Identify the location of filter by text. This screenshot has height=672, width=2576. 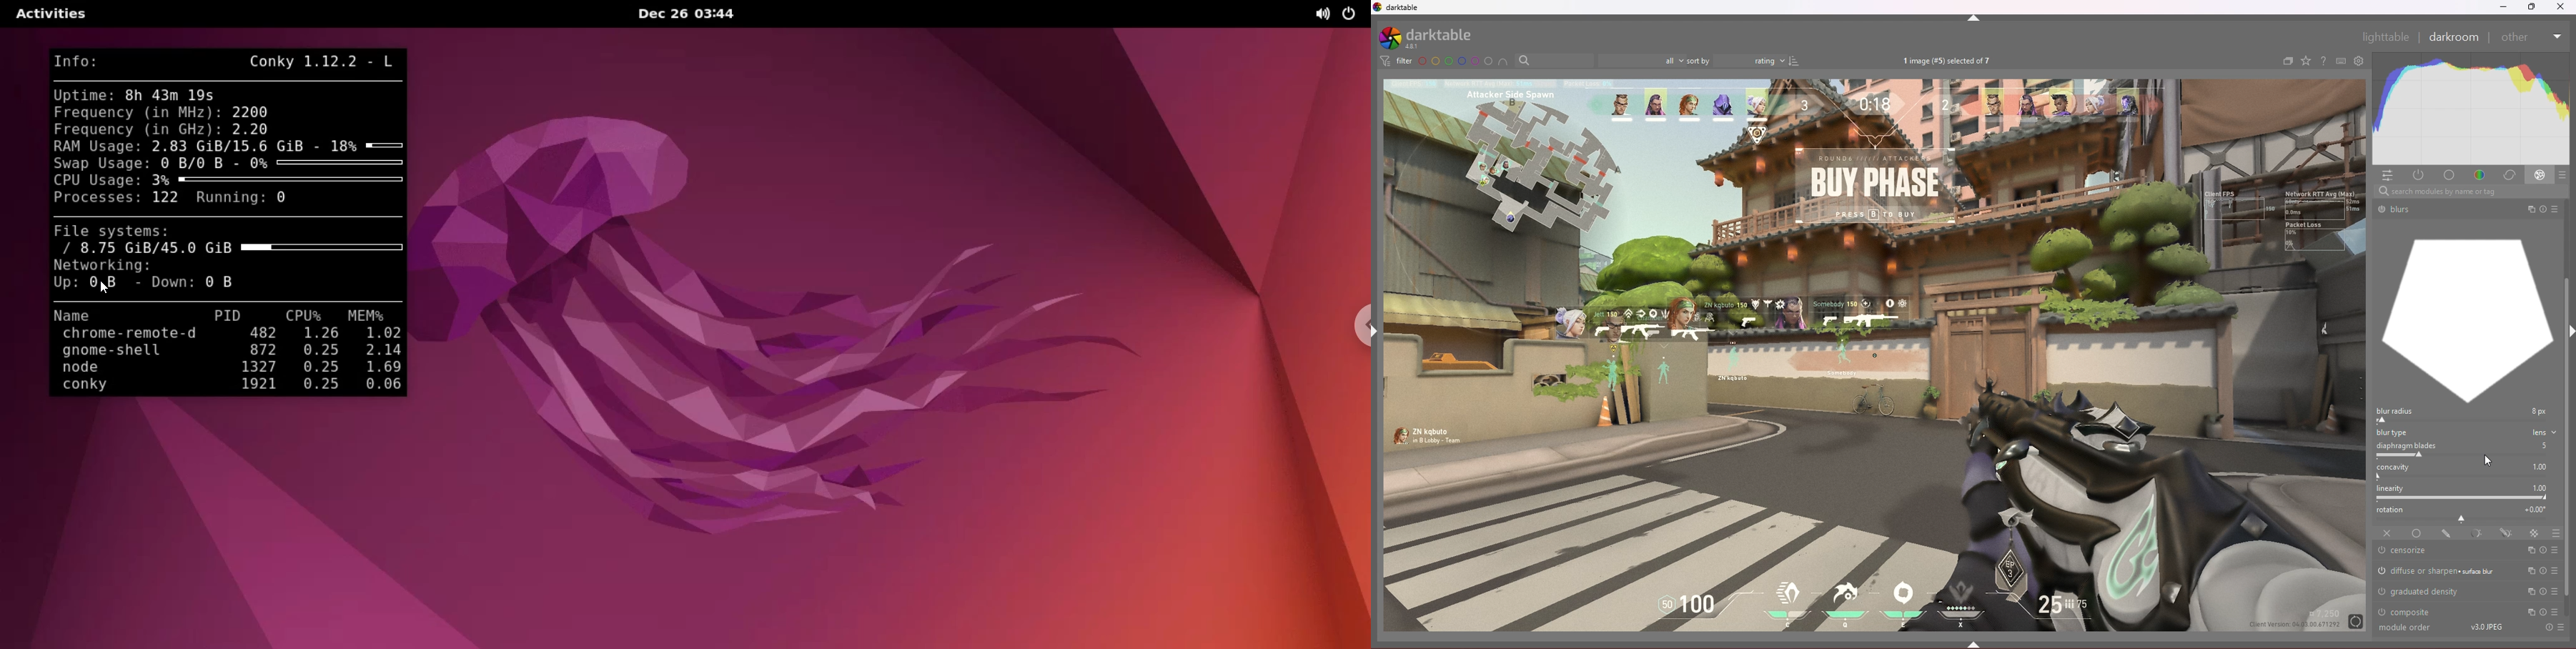
(1555, 60).